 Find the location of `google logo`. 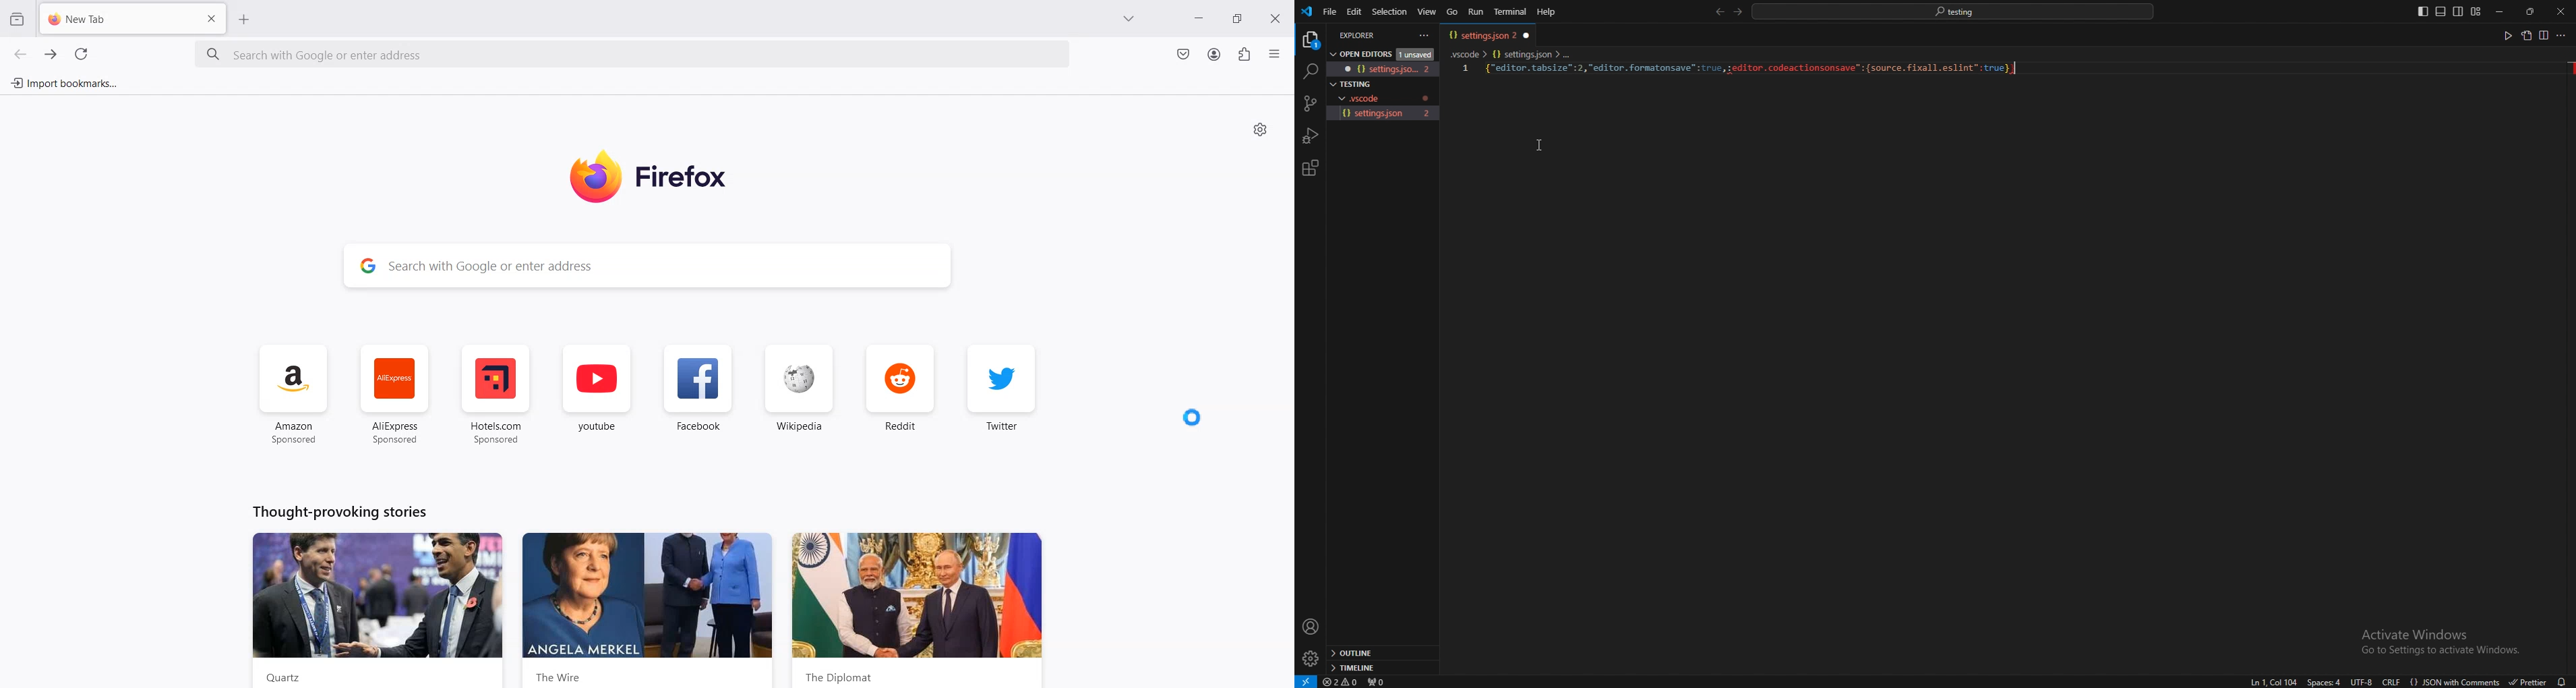

google logo is located at coordinates (365, 267).